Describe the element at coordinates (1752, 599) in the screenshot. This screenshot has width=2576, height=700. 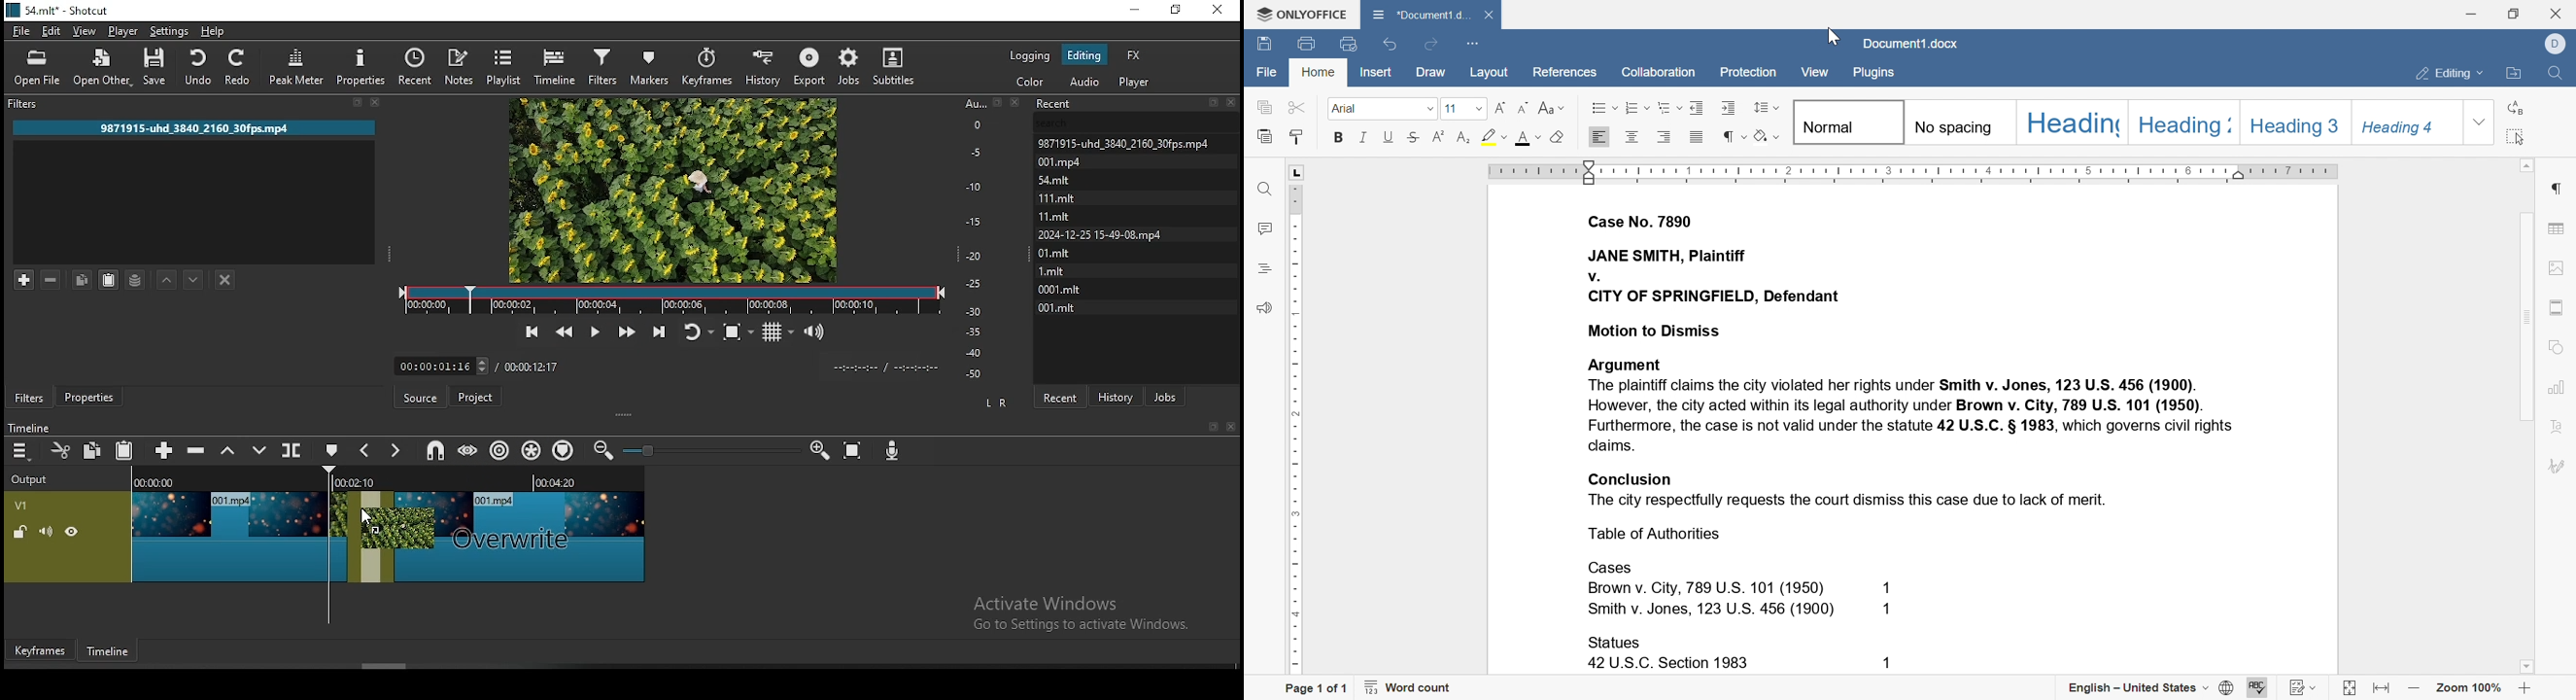
I see `Table of Authorities

Cases

Brown v. City, 789 U.S. 101 (1950) 1
Smith v. Jones, 123 U.S. 456 (1900) 1
Statues

42 U.S.C. Section 1983 1` at that location.